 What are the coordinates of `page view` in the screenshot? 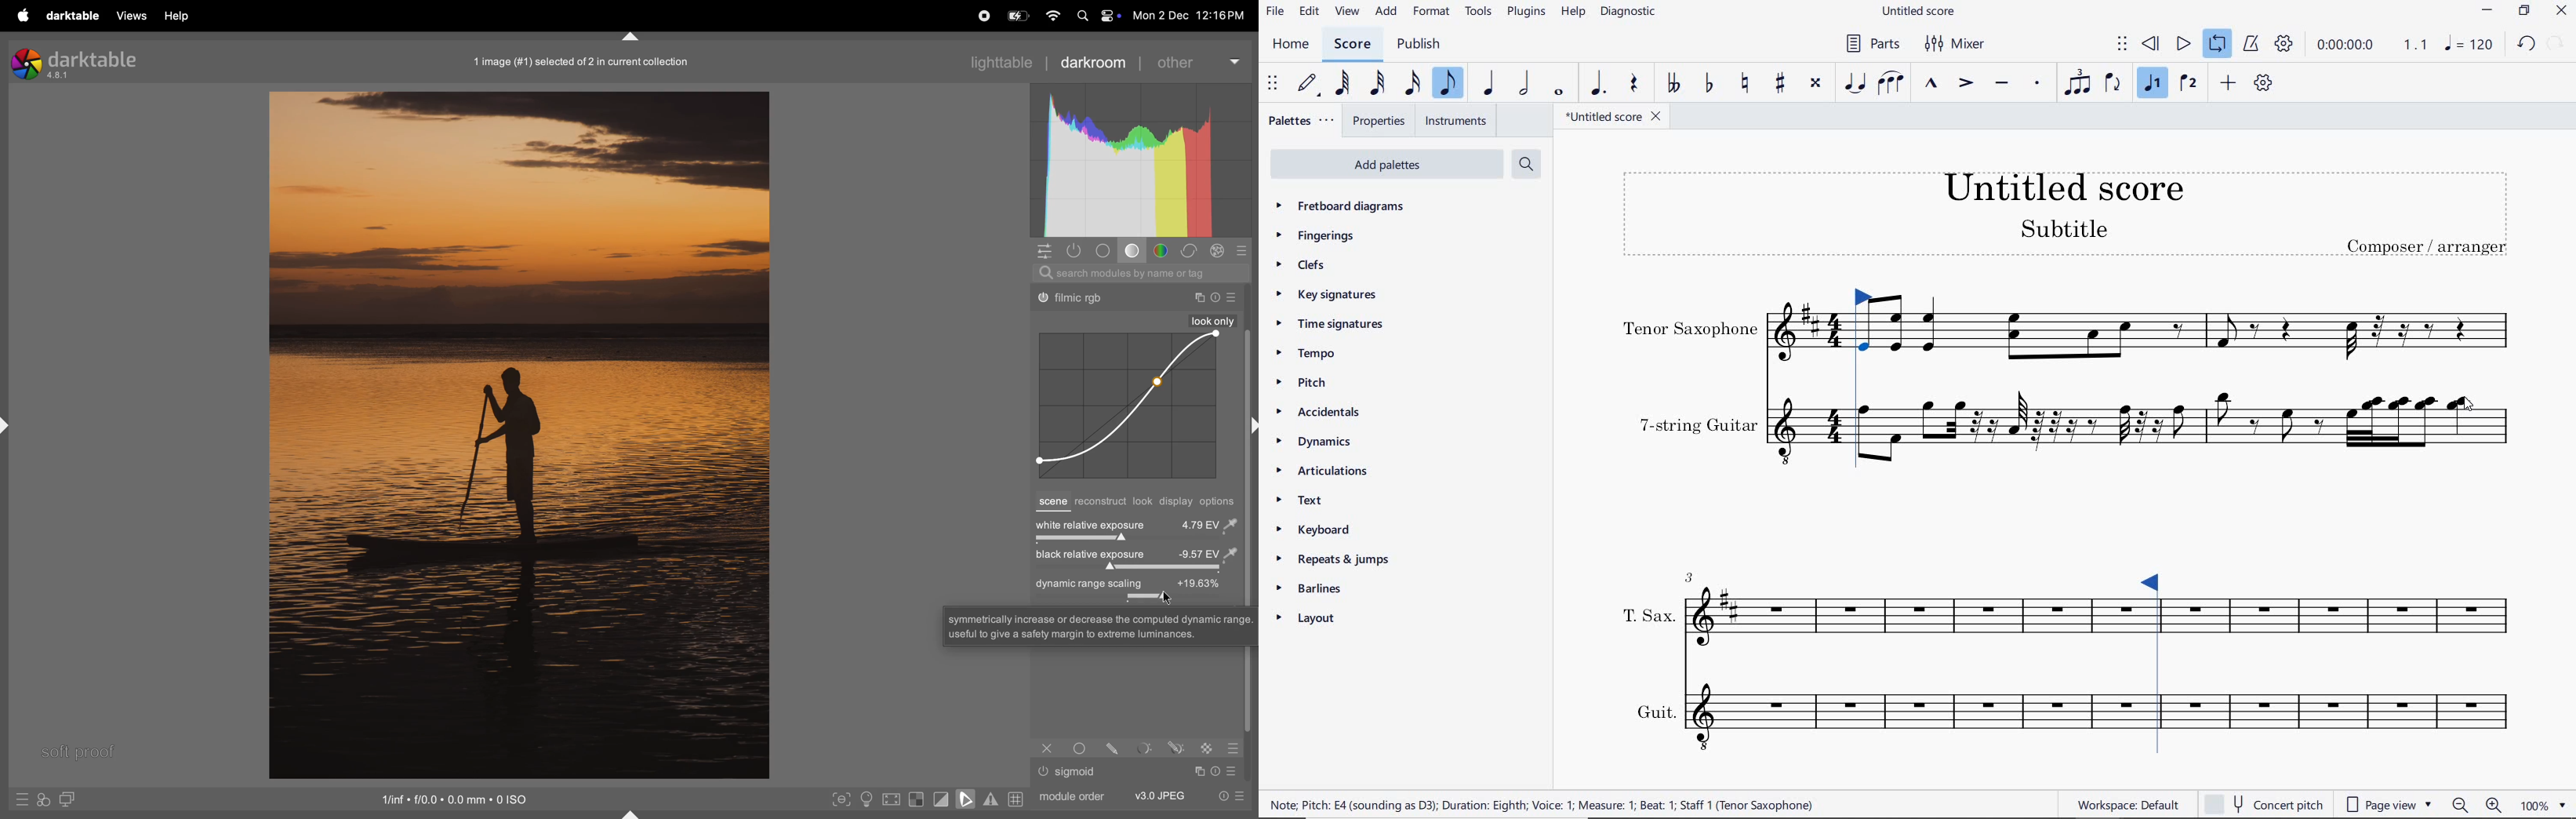 It's located at (2389, 806).